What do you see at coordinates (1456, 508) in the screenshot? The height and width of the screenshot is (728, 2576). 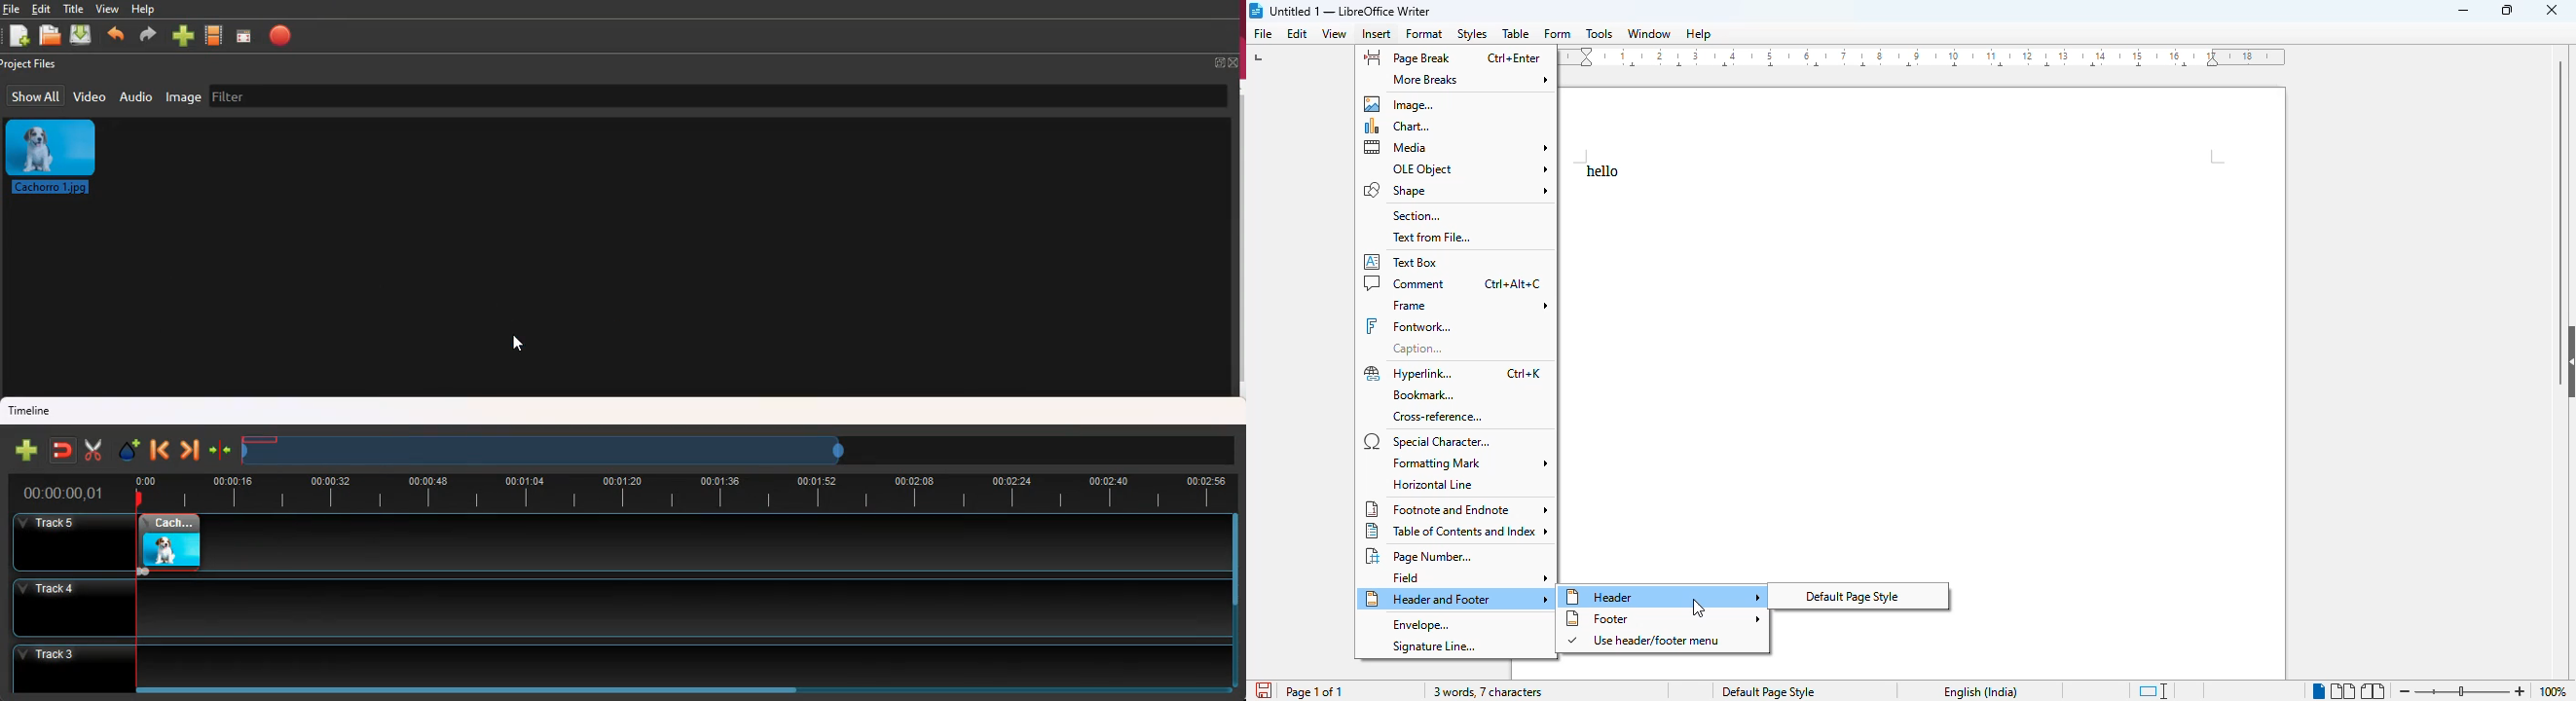 I see `footnote and endnote` at bounding box center [1456, 508].